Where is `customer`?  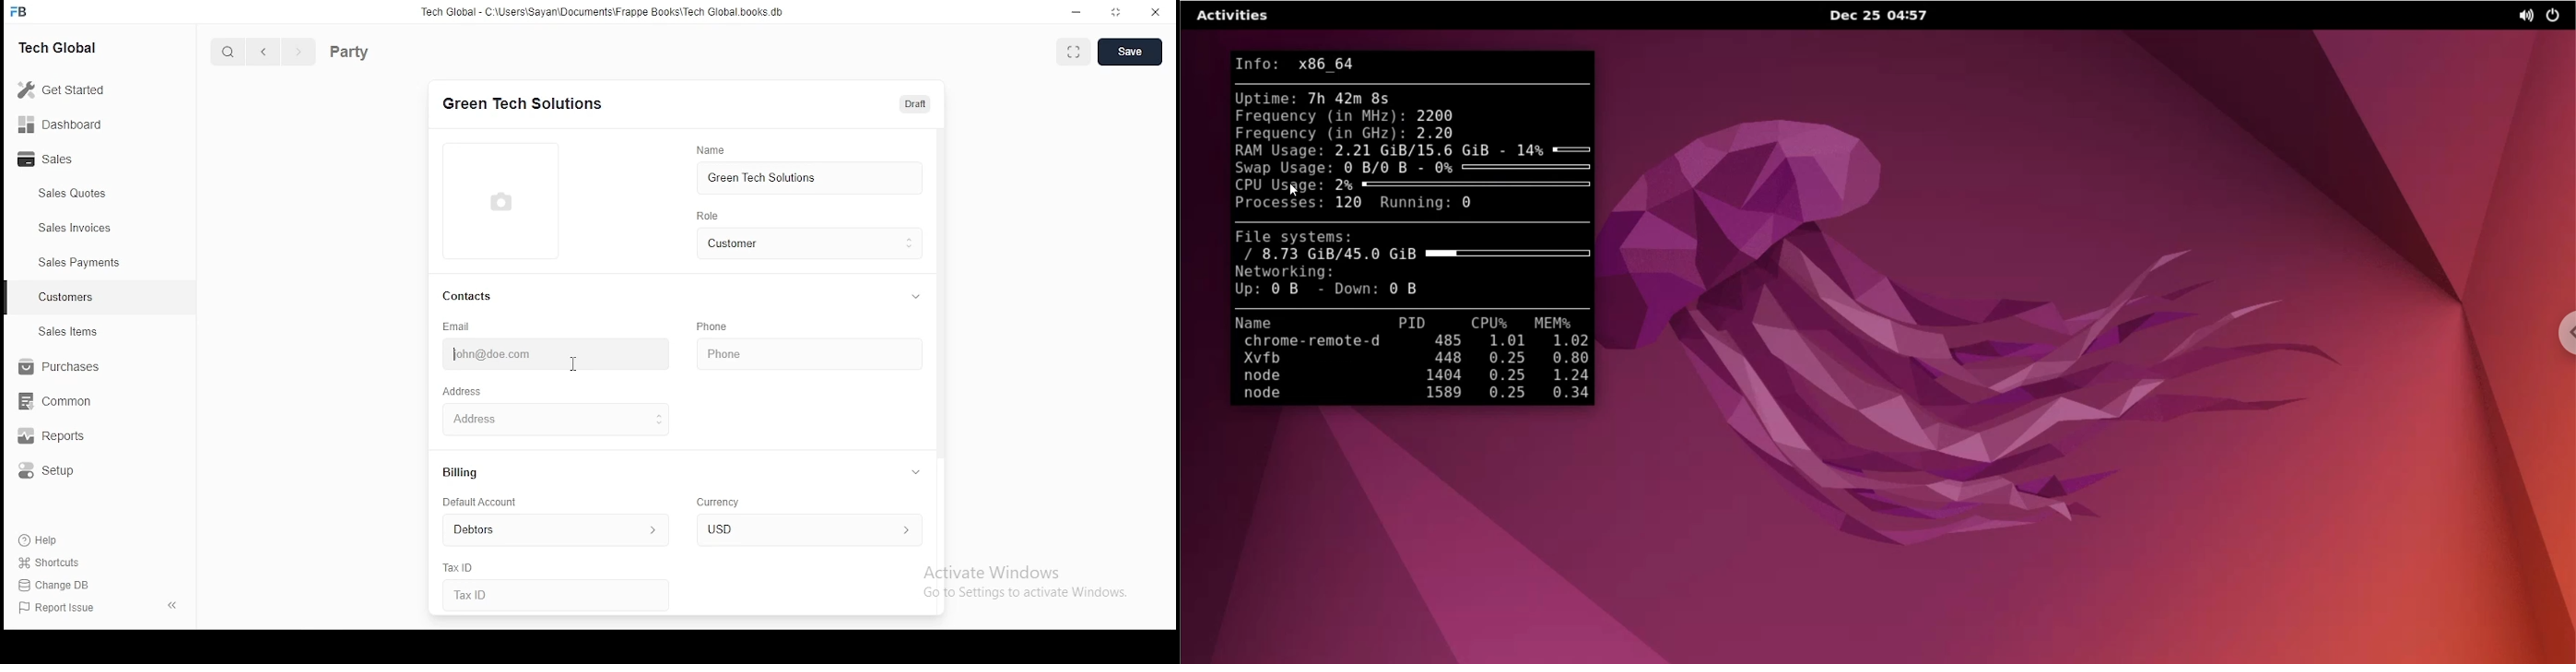 customer is located at coordinates (806, 243).